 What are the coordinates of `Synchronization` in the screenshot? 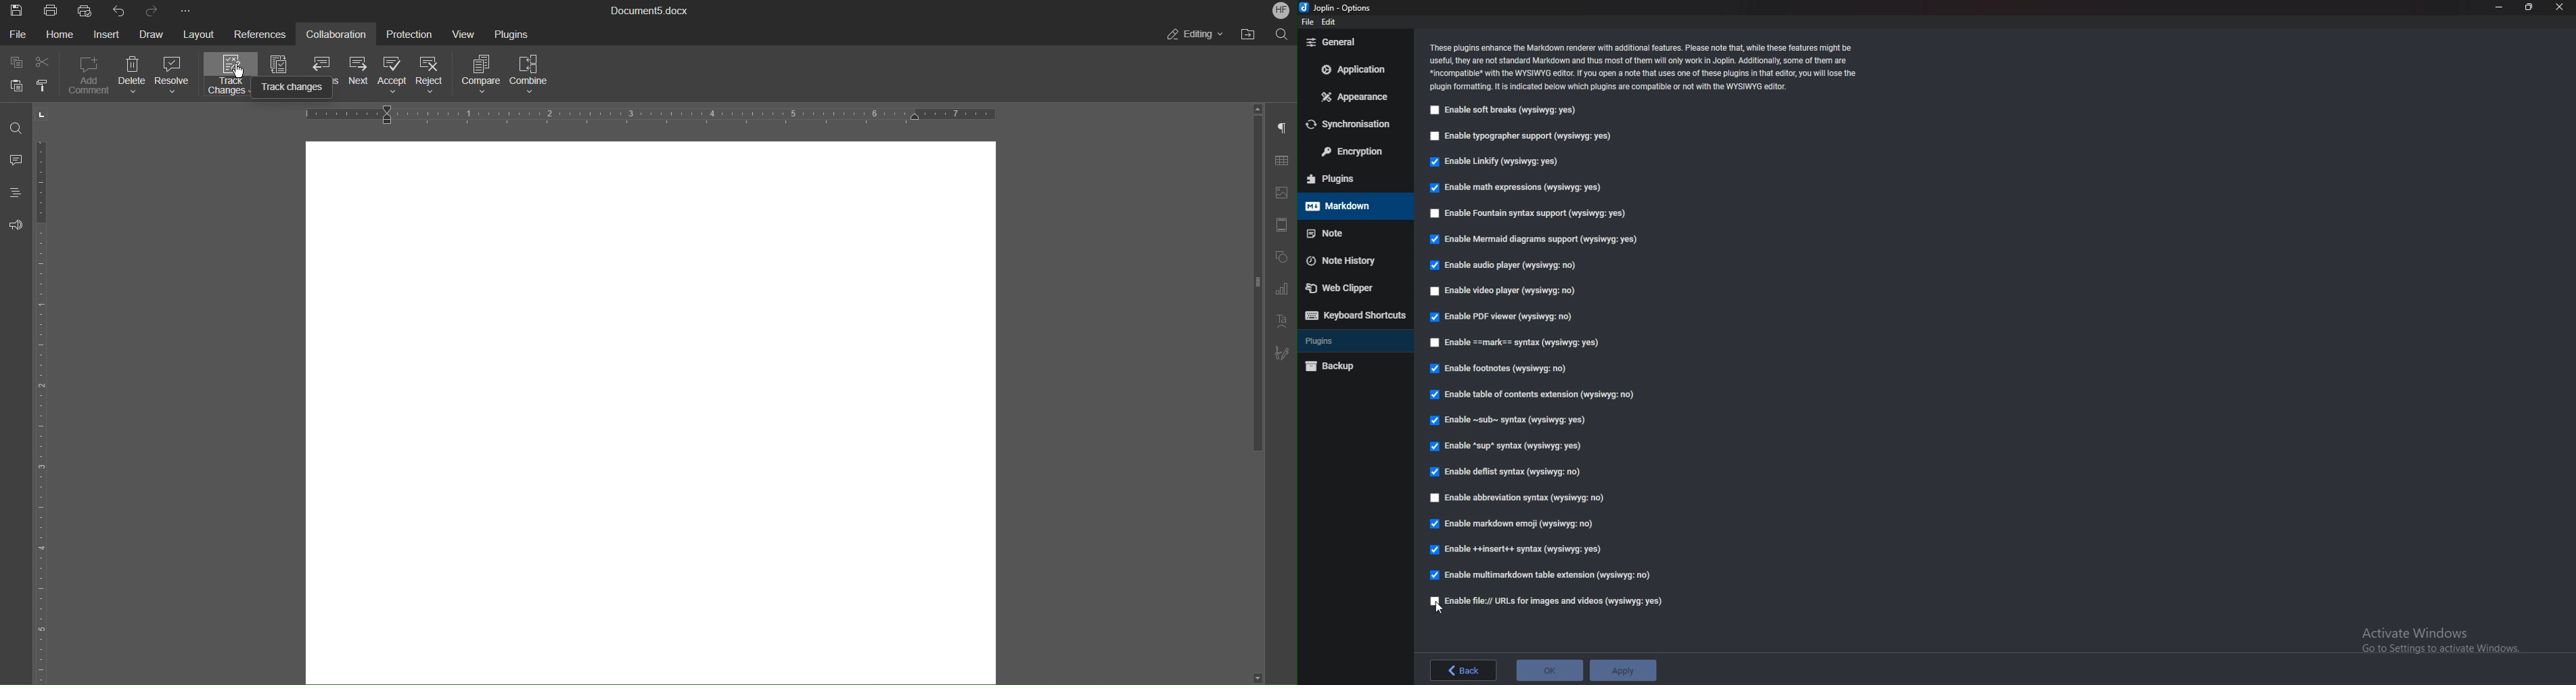 It's located at (1350, 124).